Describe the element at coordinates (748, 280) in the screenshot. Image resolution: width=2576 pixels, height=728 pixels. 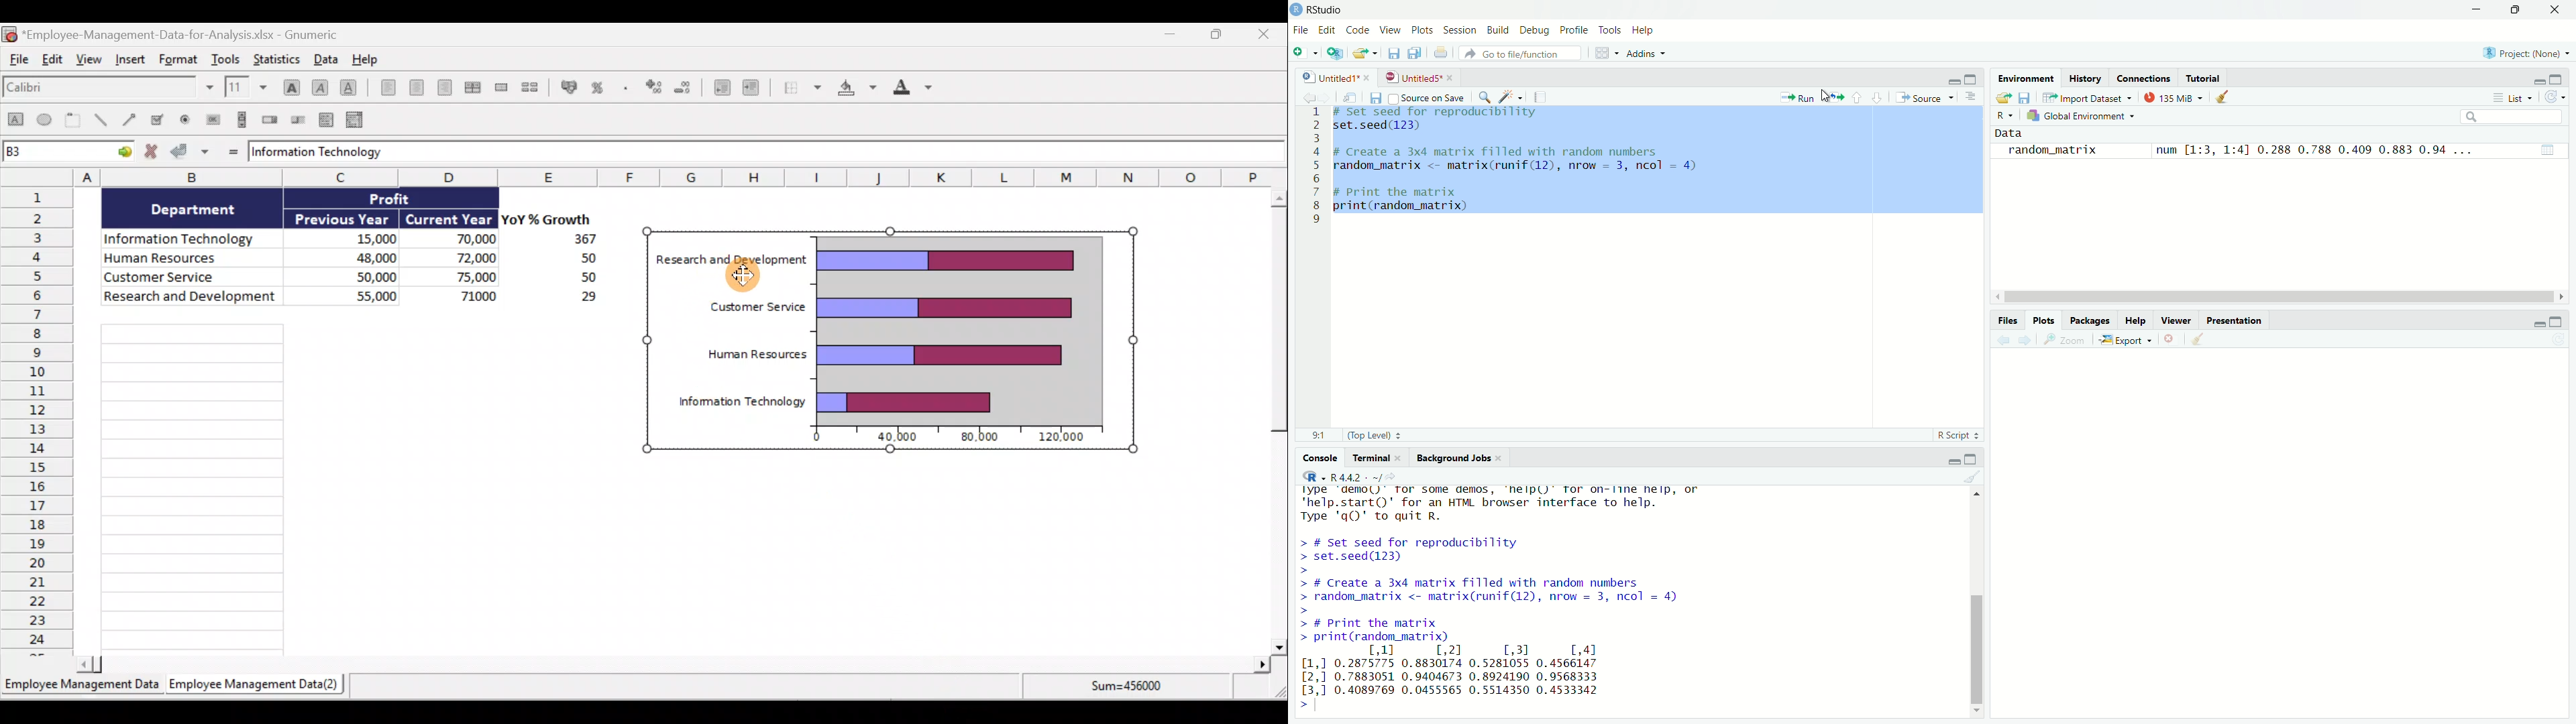
I see `Cursor` at that location.